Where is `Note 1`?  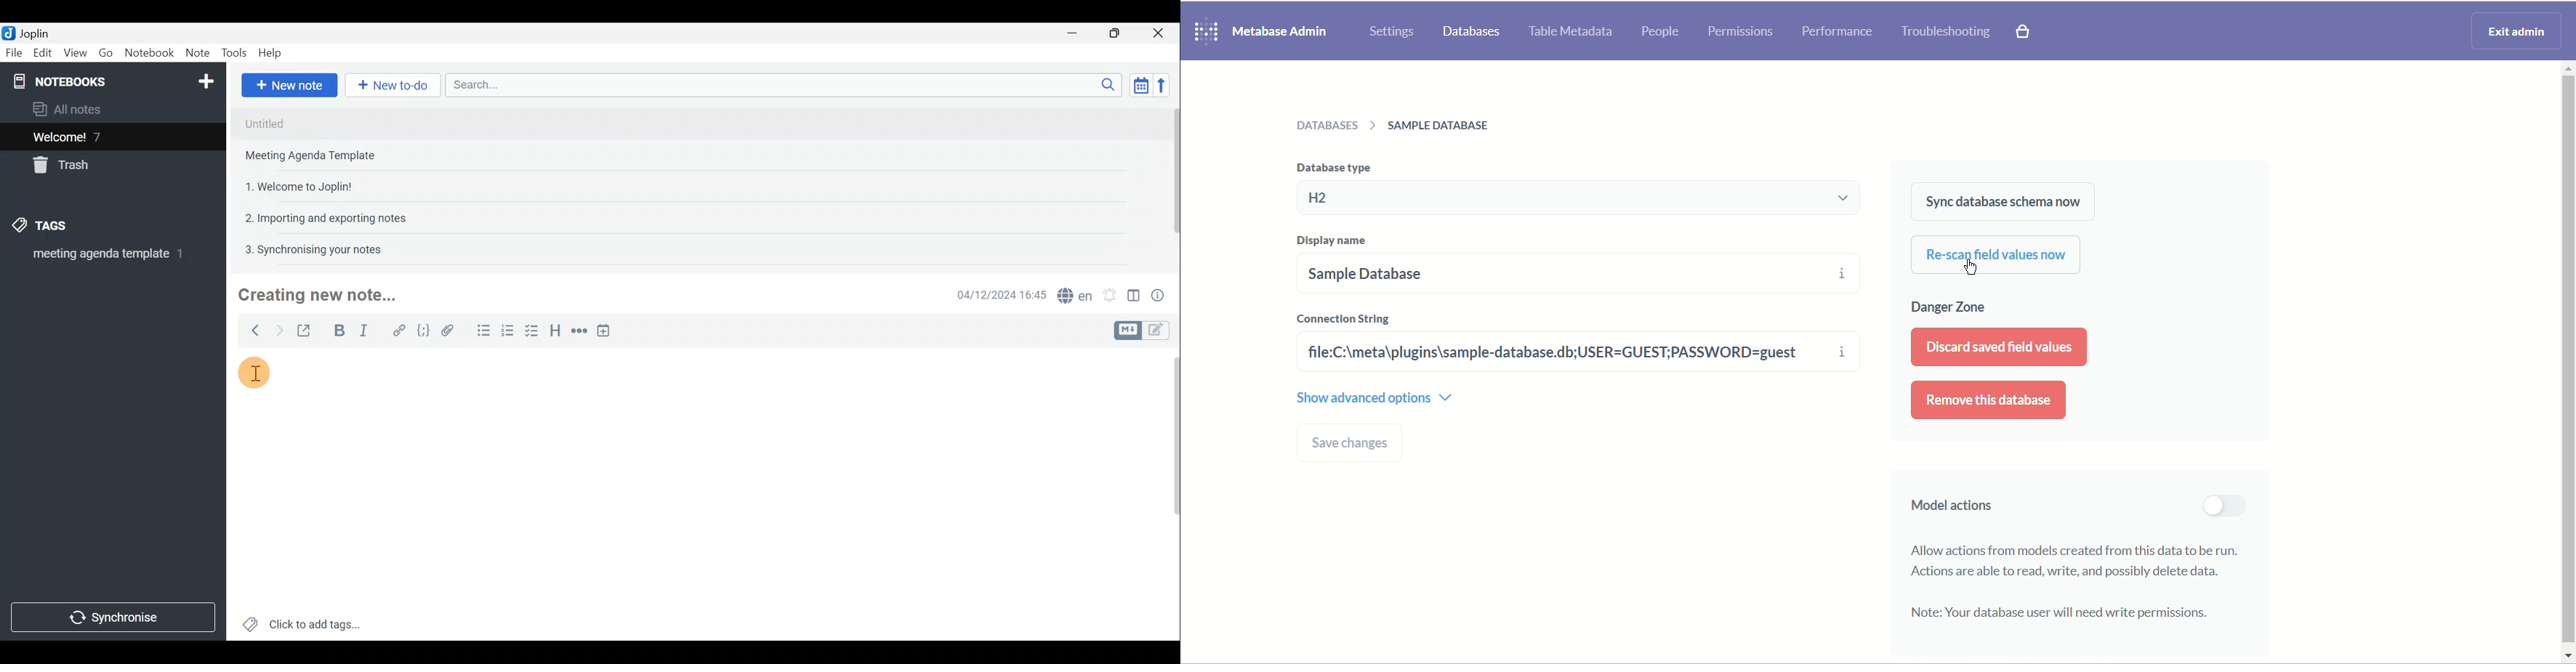 Note 1 is located at coordinates (344, 122).